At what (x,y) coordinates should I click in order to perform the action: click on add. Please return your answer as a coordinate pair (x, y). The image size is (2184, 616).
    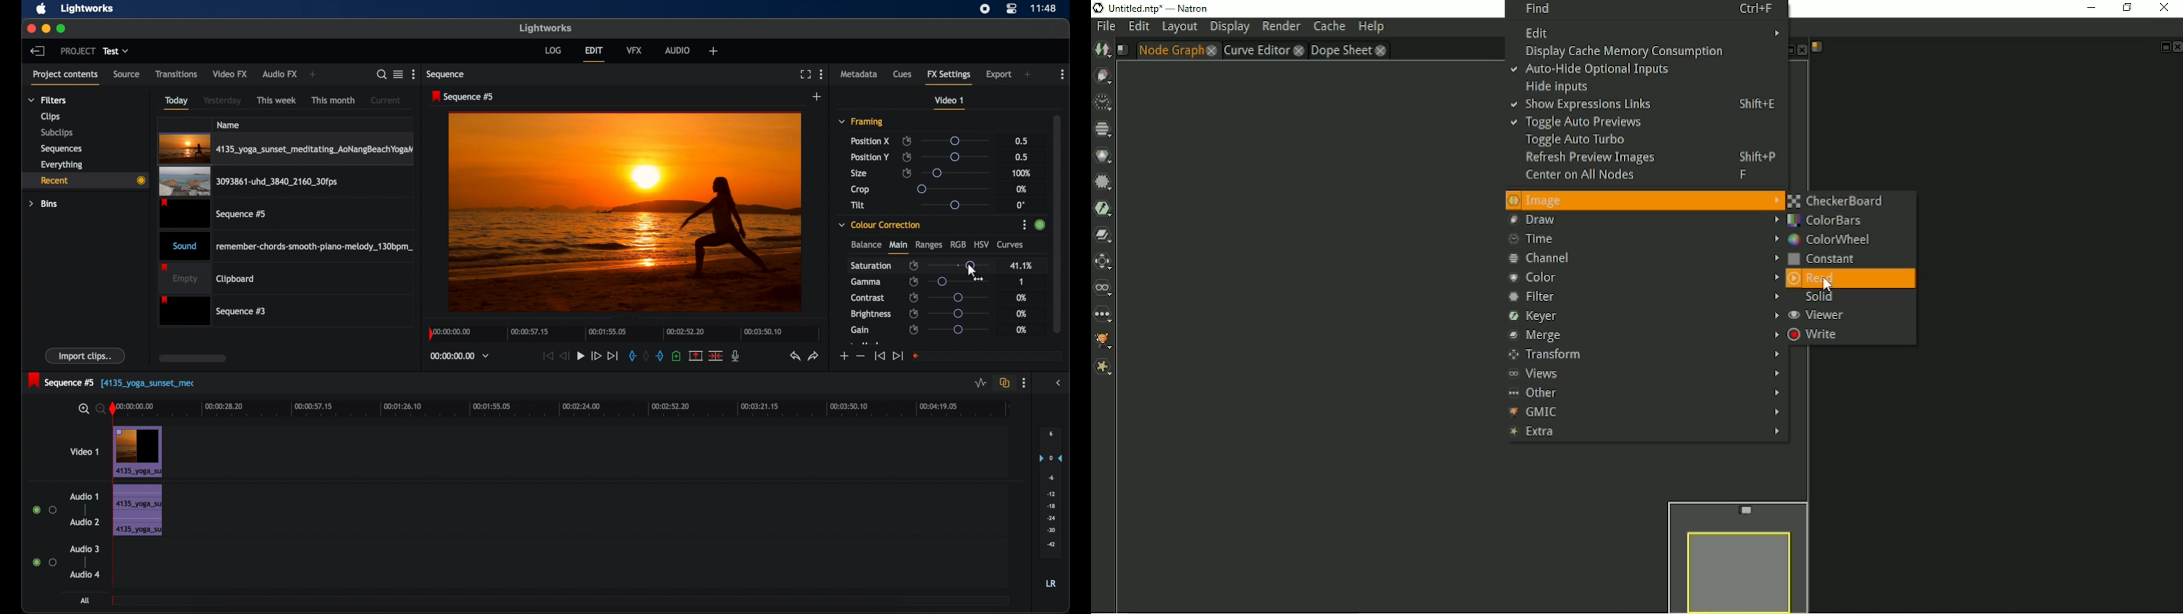
    Looking at the image, I should click on (818, 97).